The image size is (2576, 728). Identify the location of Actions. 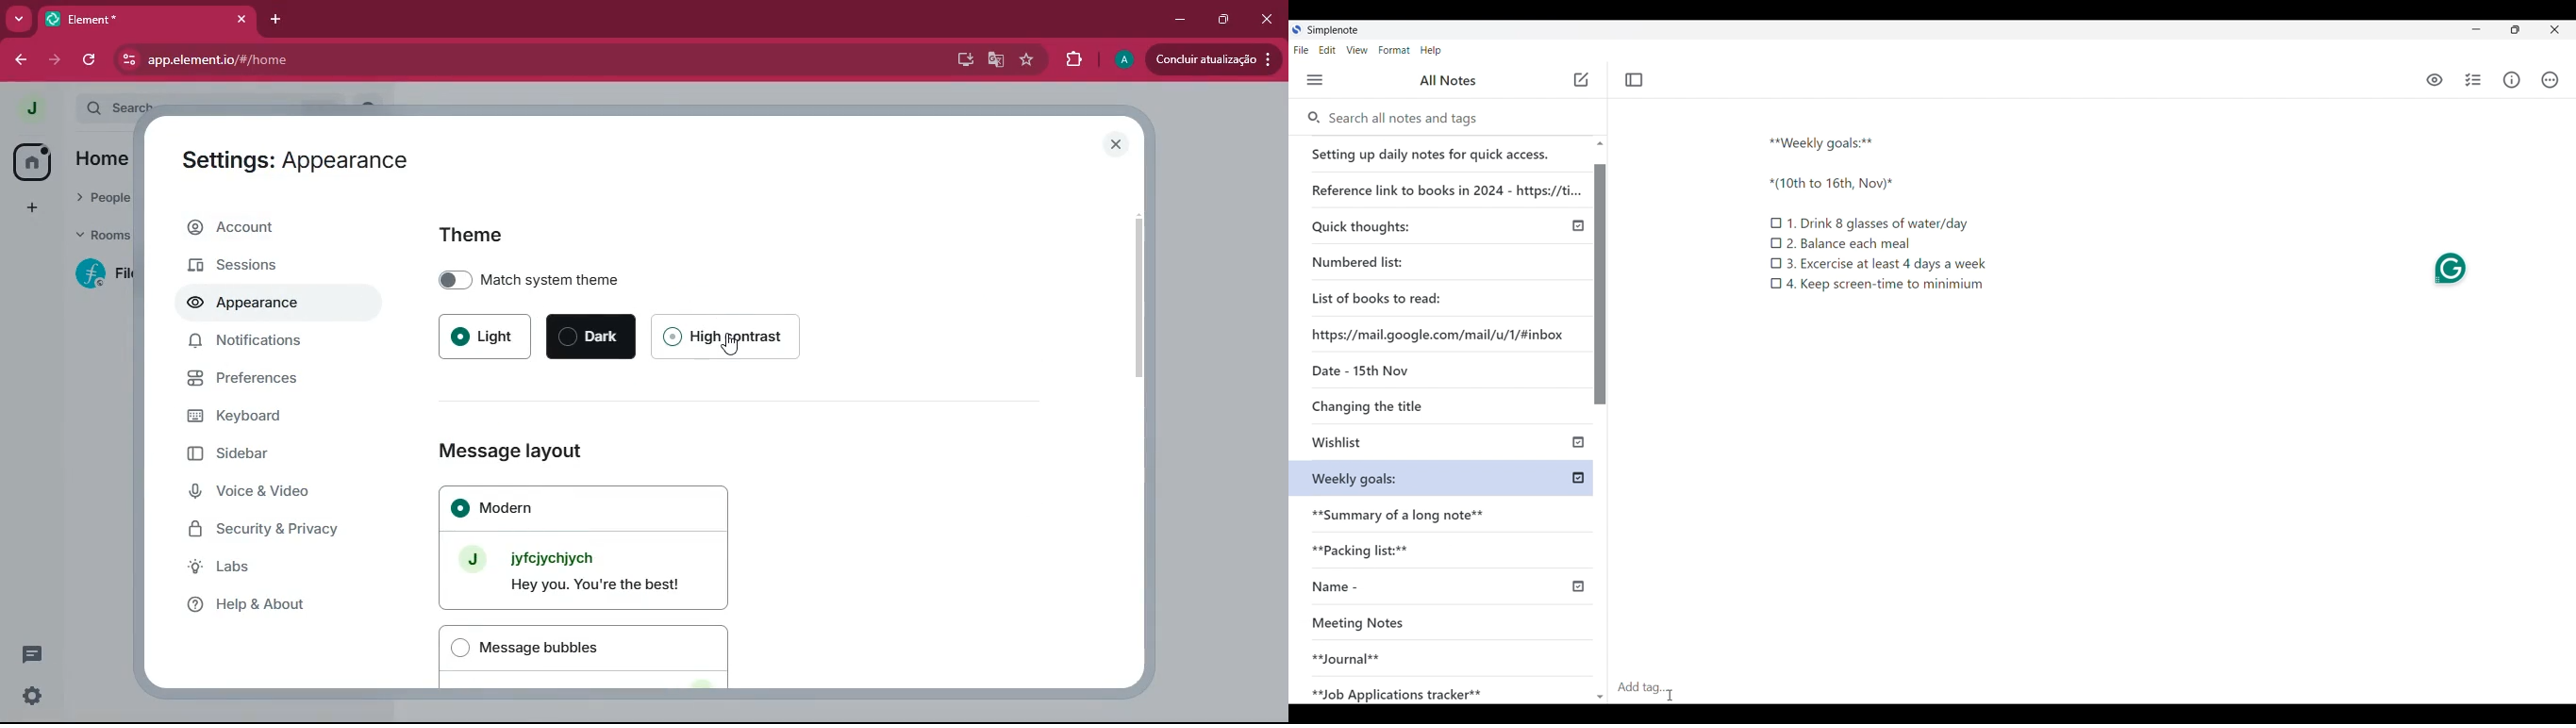
(2549, 79).